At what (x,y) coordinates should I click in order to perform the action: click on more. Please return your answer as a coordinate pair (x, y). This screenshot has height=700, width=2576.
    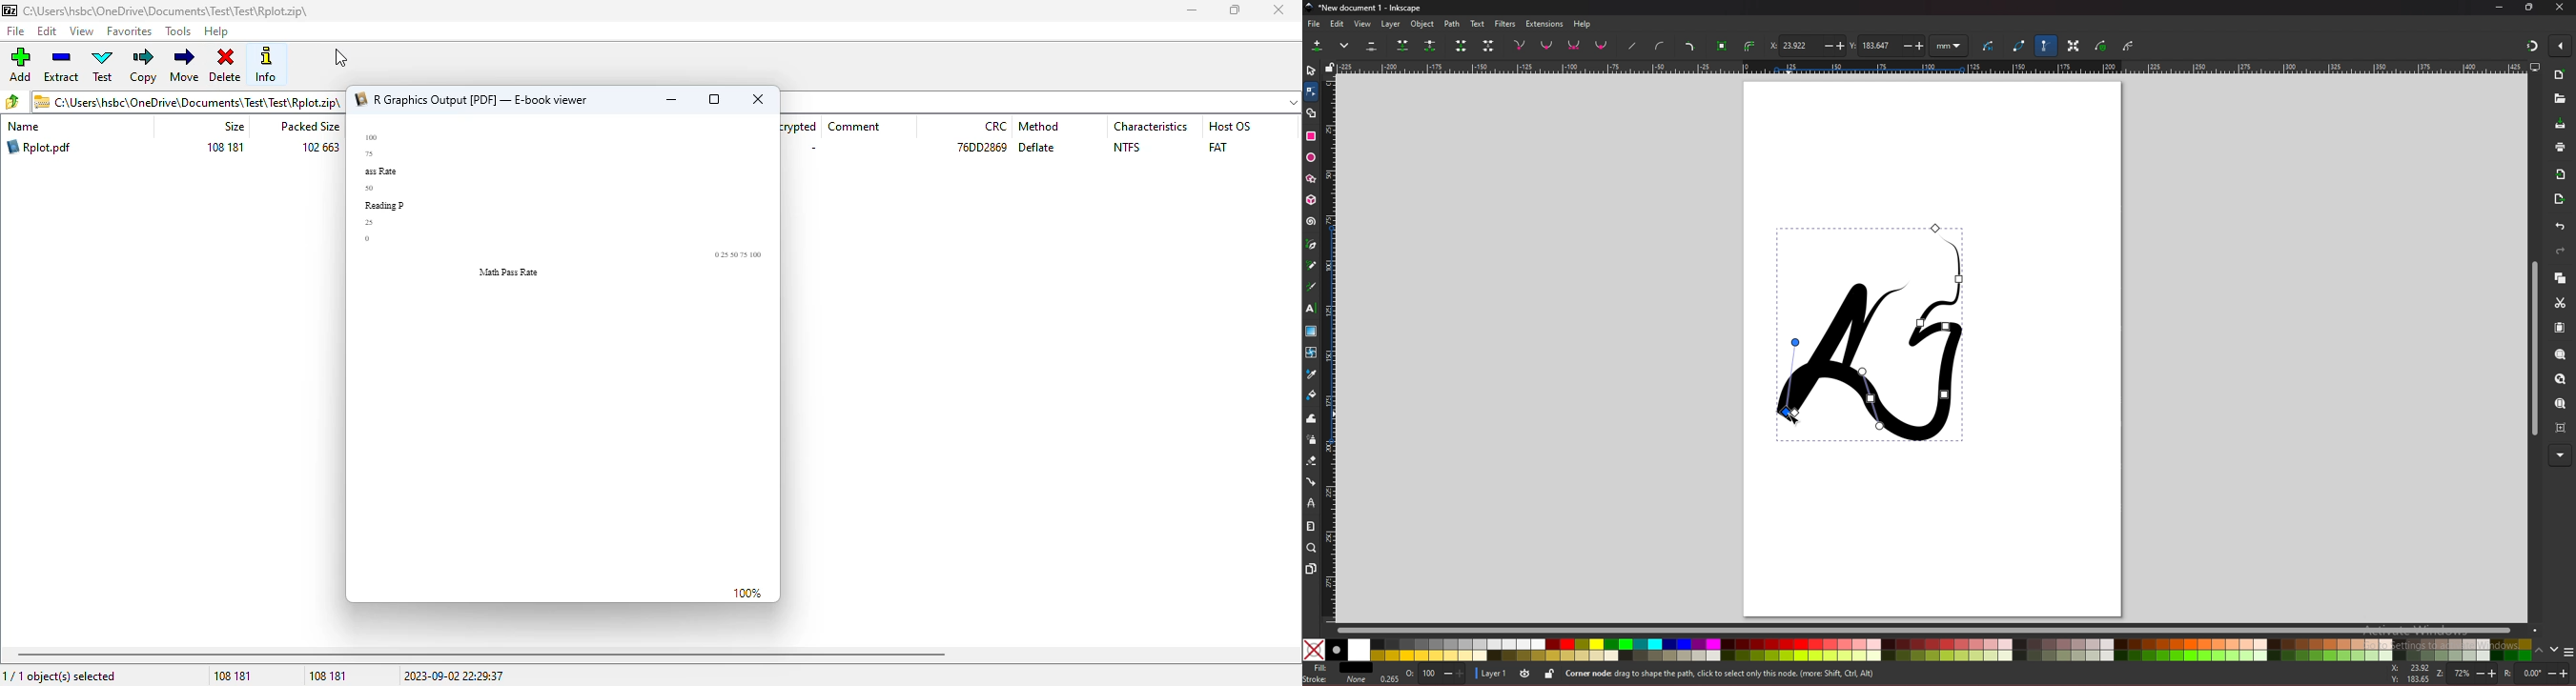
    Looking at the image, I should click on (2560, 455).